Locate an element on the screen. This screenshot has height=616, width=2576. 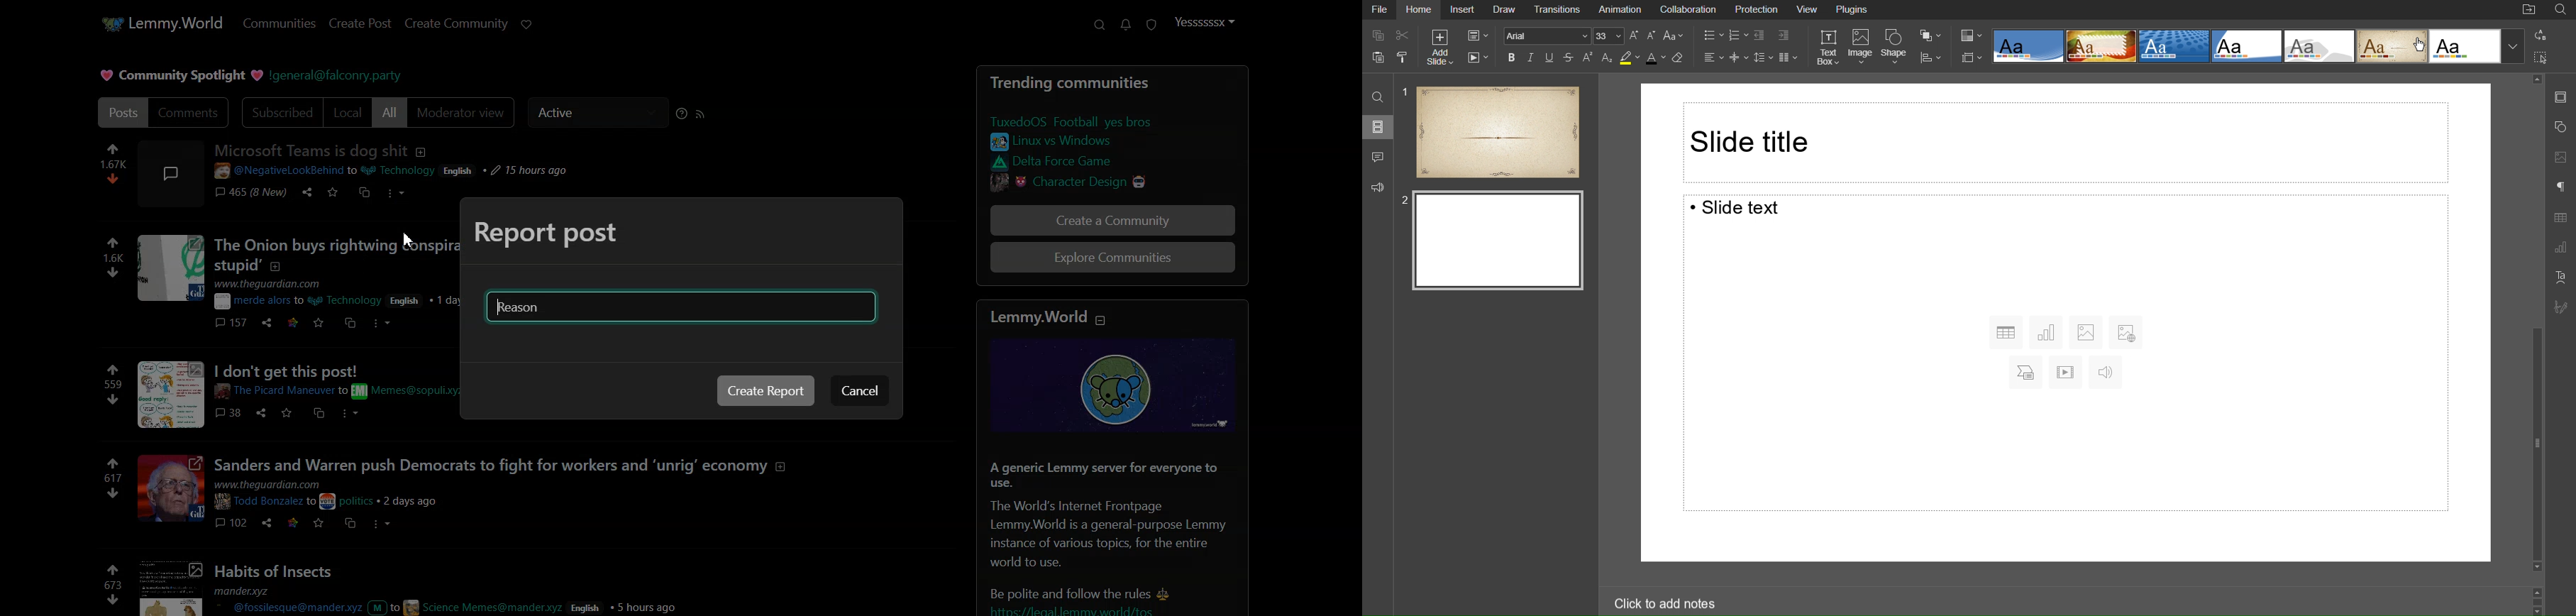
Slide Title is located at coordinates (2066, 141).